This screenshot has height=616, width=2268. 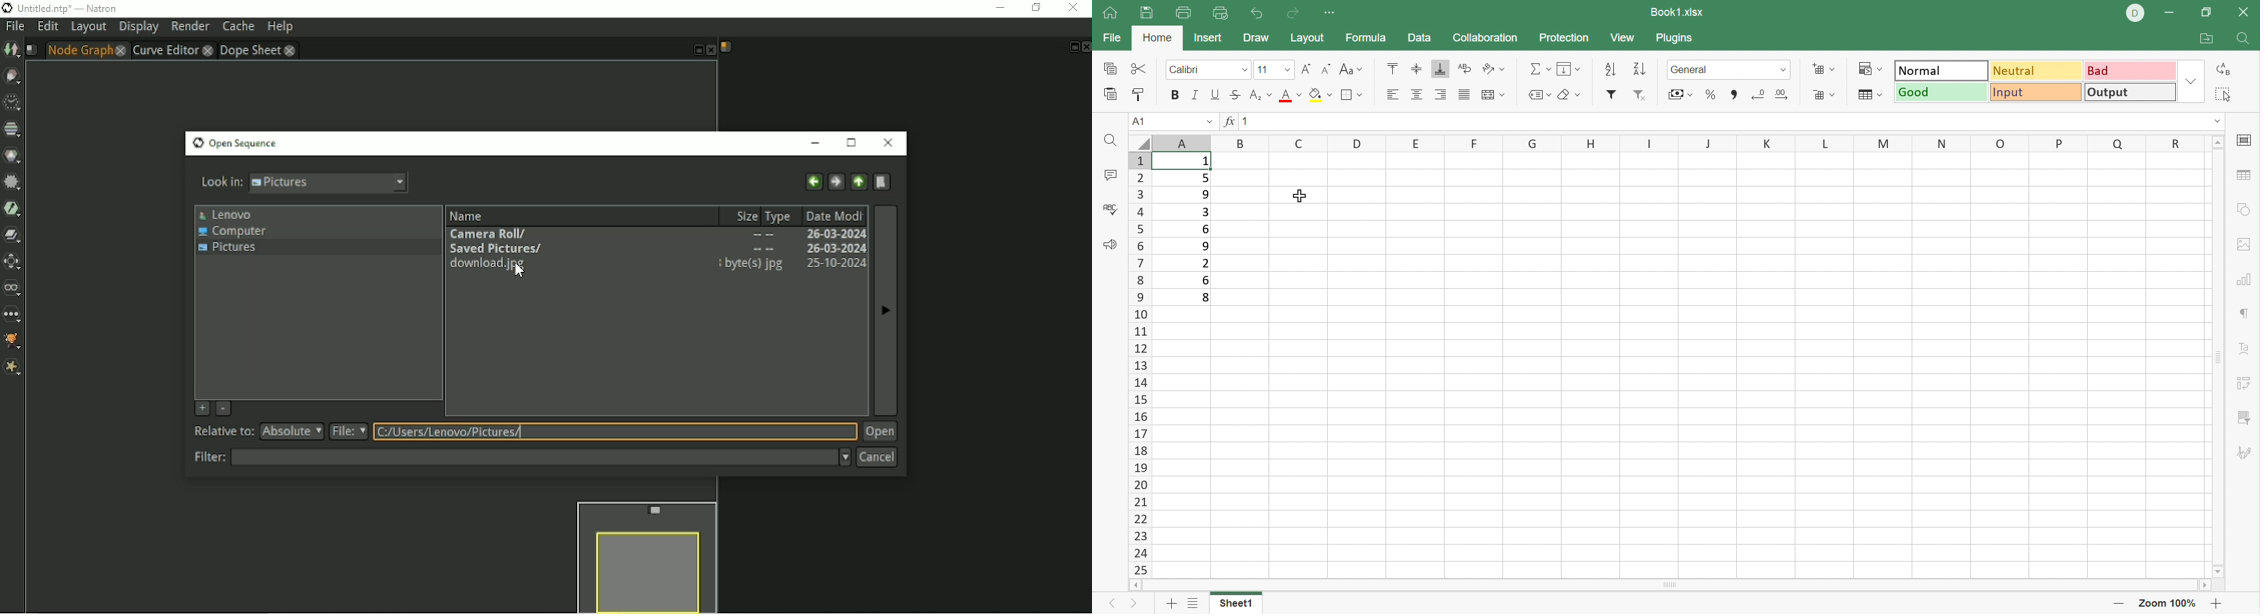 I want to click on Drop Down, so click(x=2218, y=122).